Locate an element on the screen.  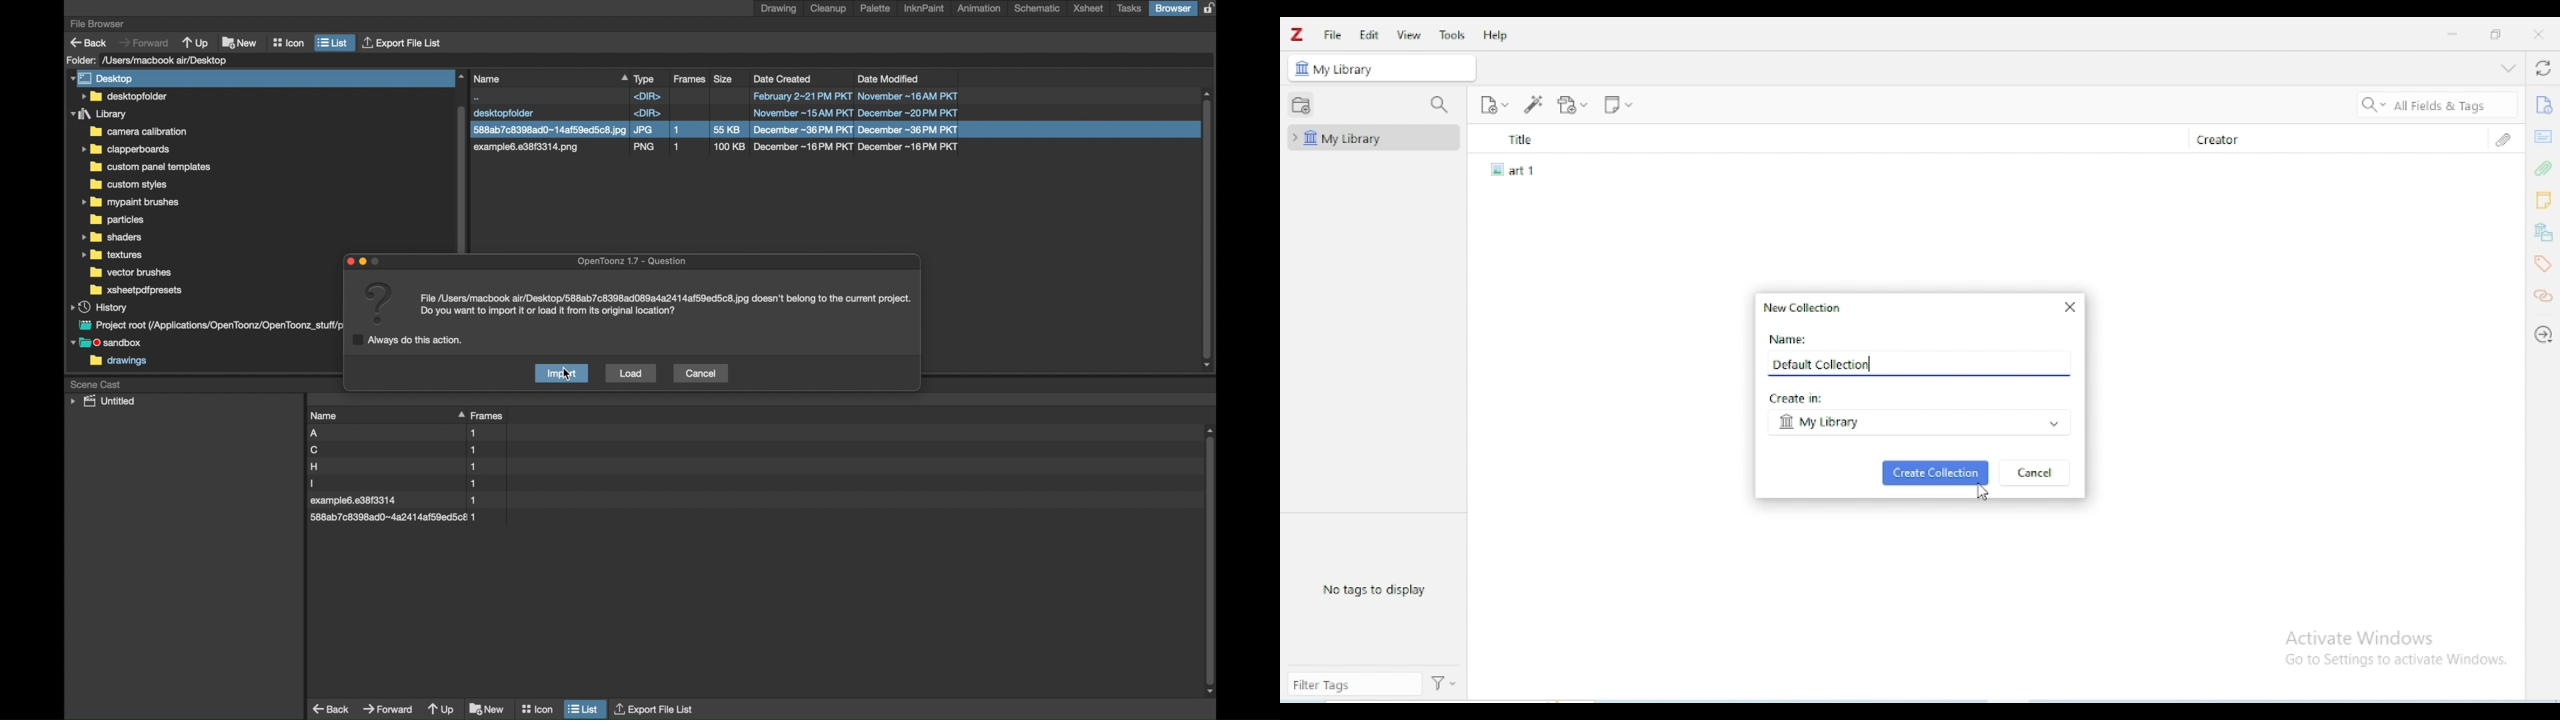
attachments is located at coordinates (2542, 168).